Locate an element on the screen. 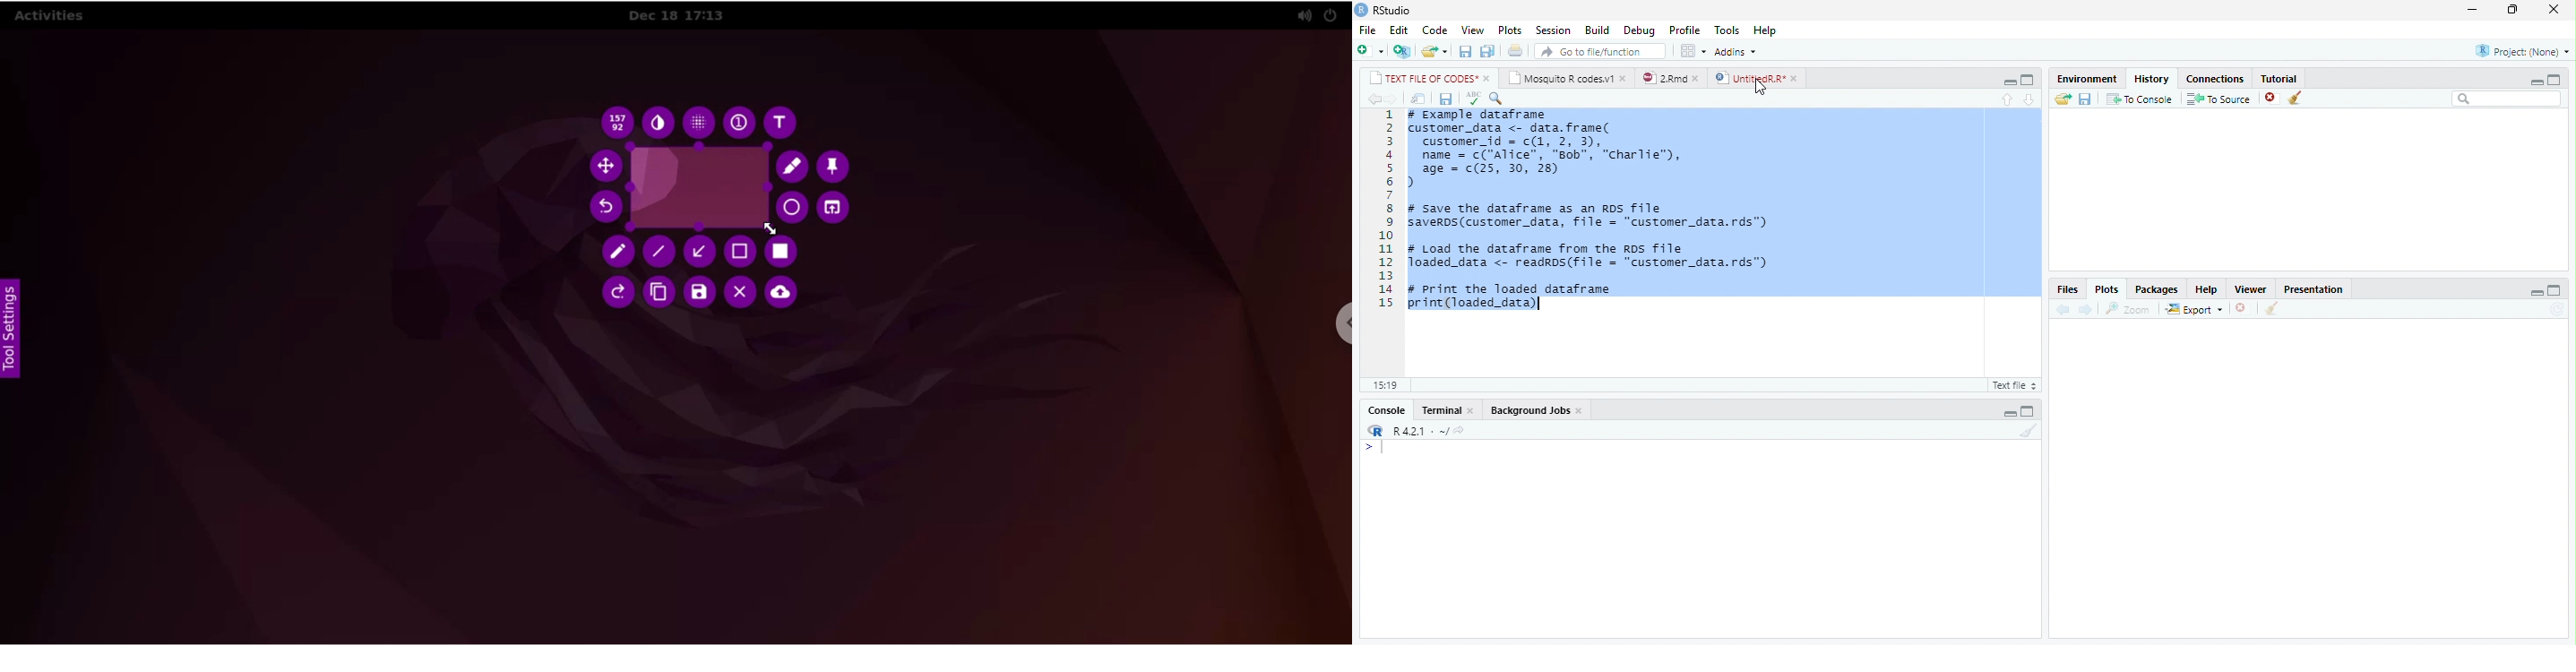 The width and height of the screenshot is (2576, 672). search file is located at coordinates (1601, 51).